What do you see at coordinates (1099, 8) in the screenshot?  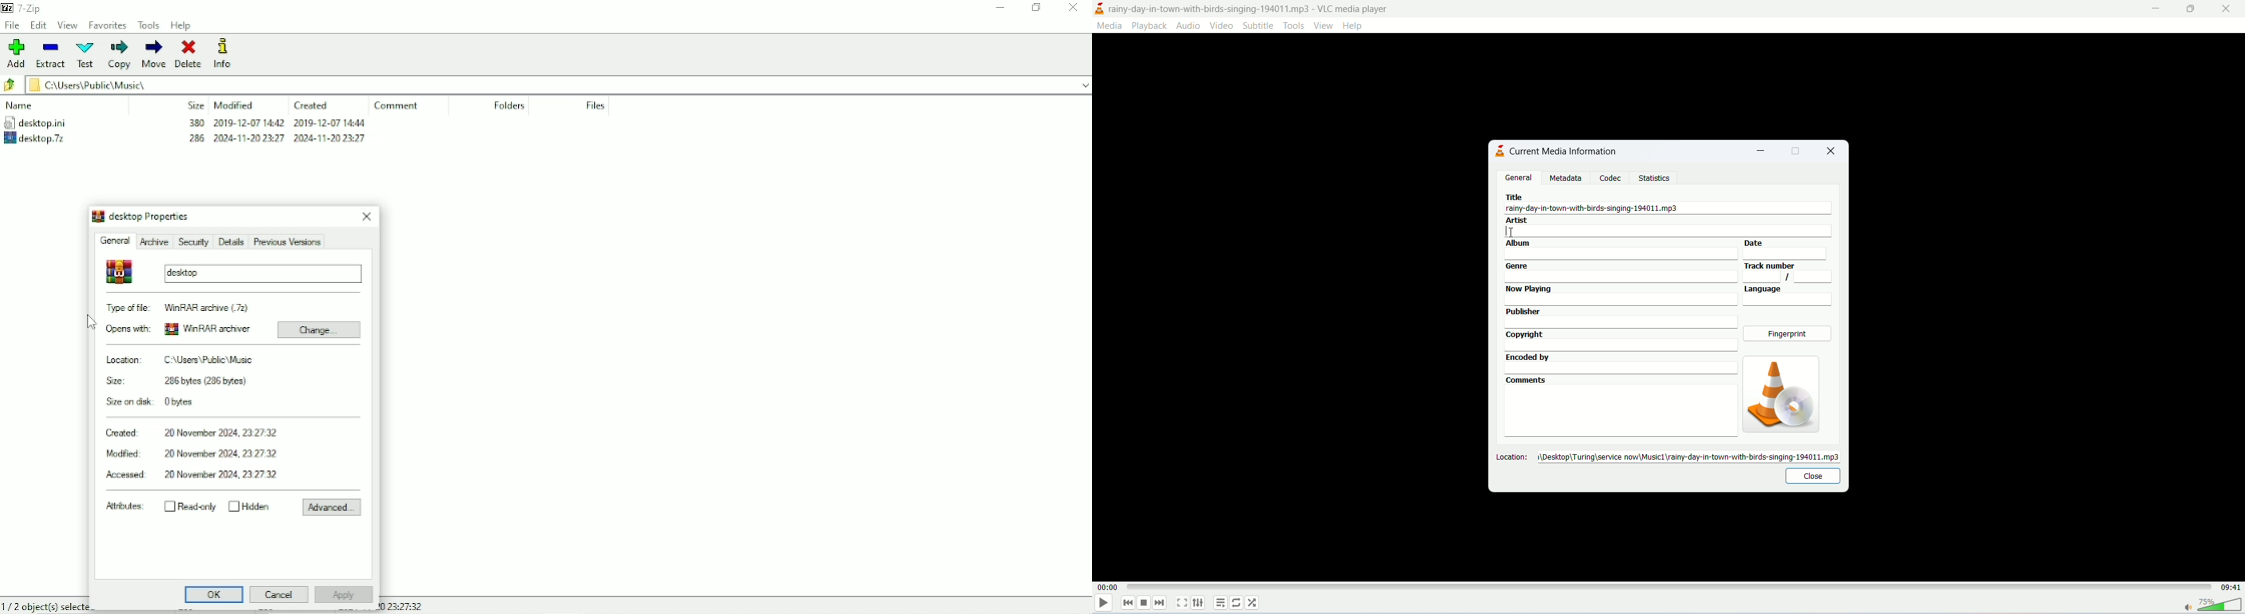 I see `logo` at bounding box center [1099, 8].